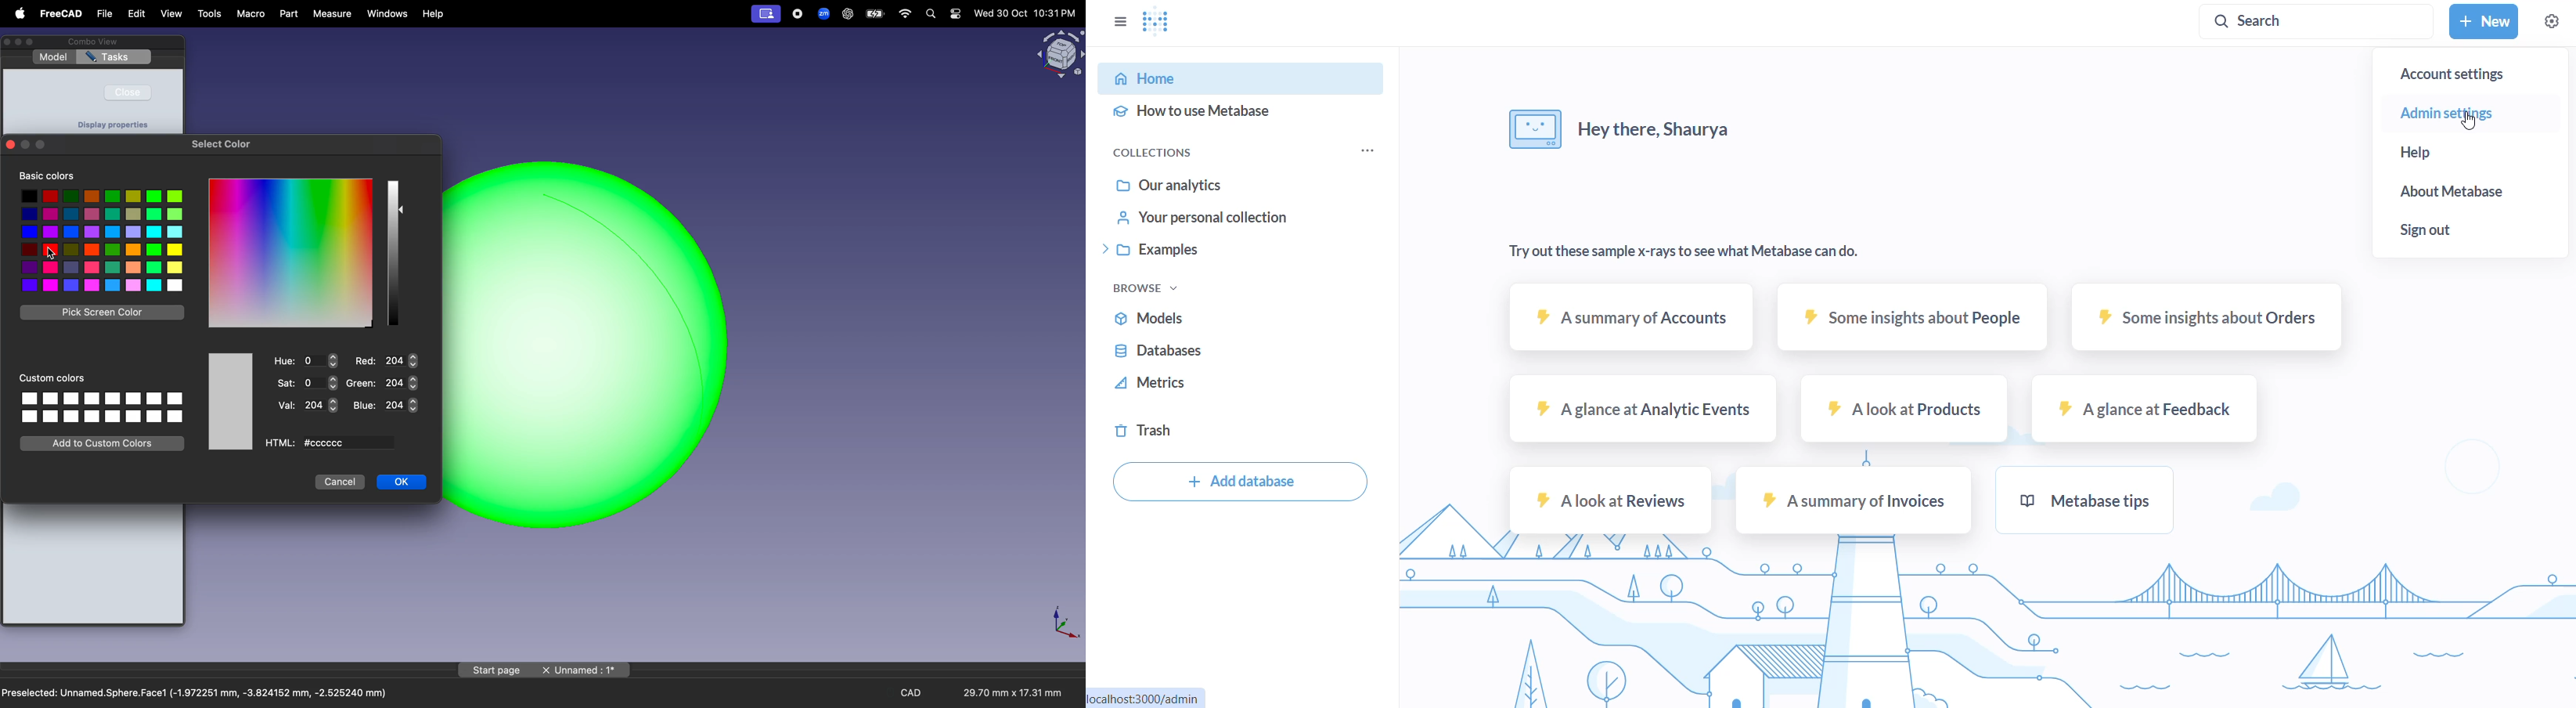 The image size is (2576, 728). Describe the element at coordinates (382, 383) in the screenshot. I see `green` at that location.